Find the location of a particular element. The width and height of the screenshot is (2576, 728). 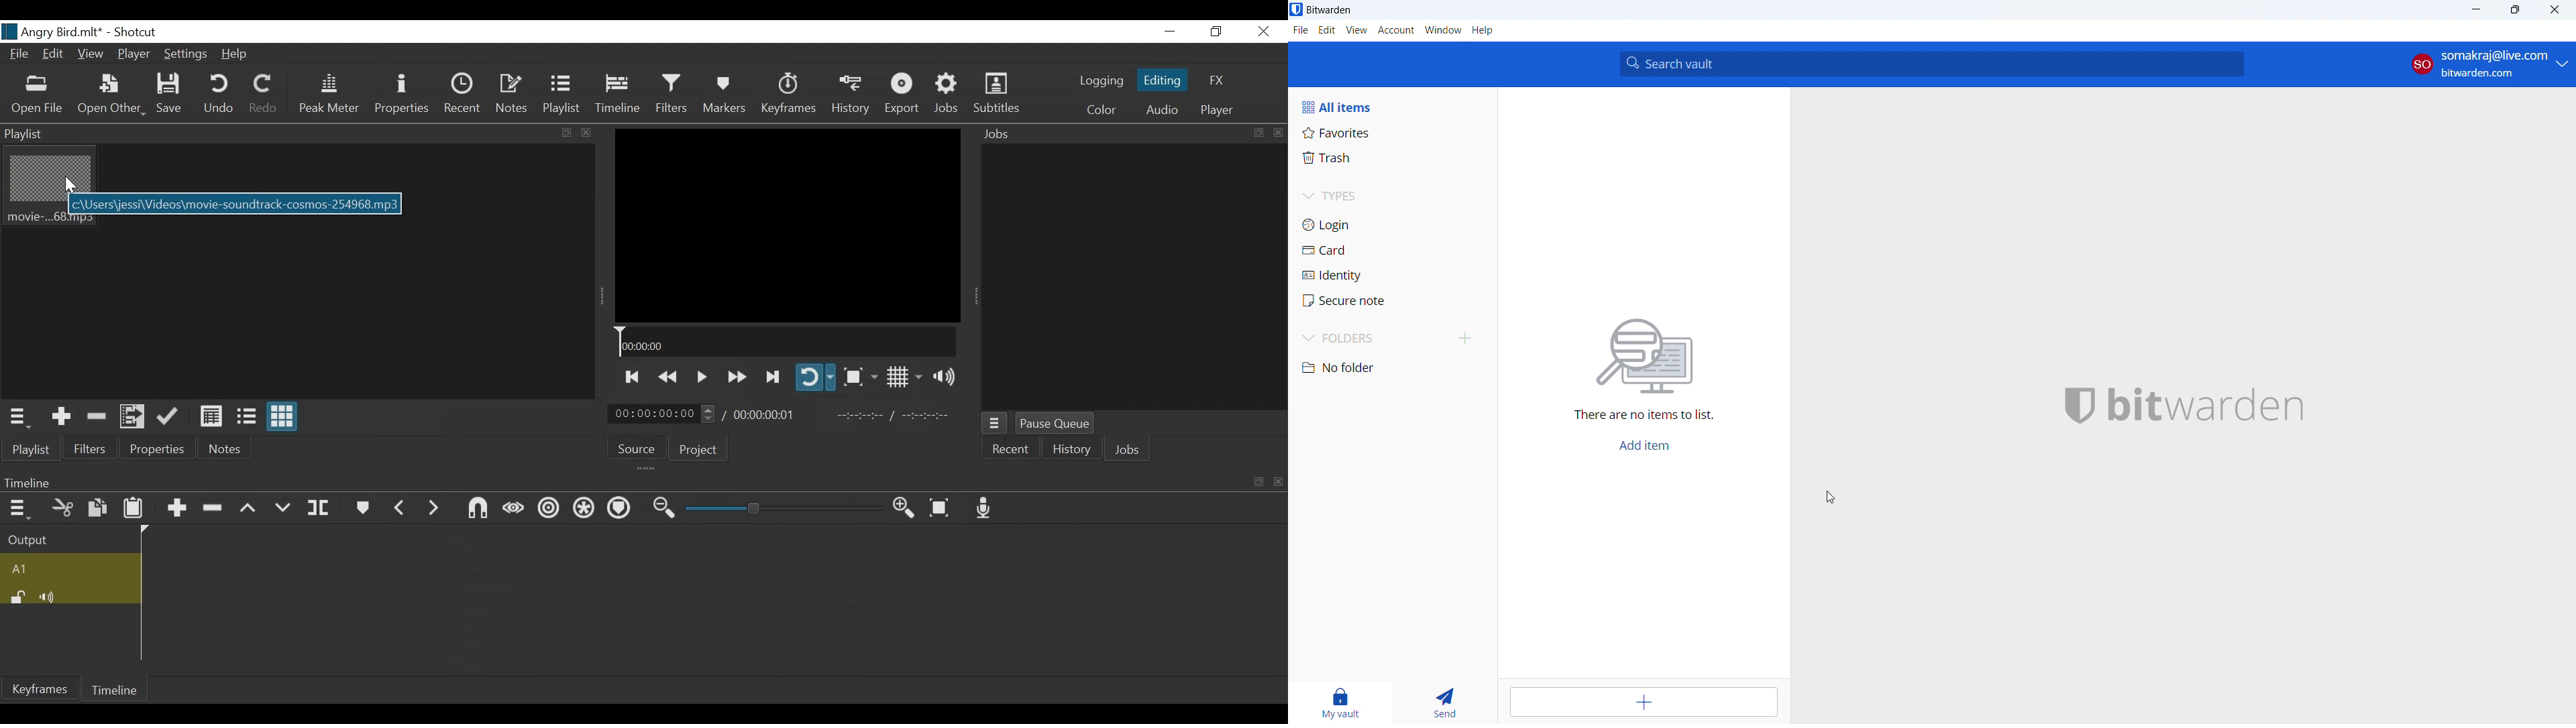

Recent is located at coordinates (464, 93).